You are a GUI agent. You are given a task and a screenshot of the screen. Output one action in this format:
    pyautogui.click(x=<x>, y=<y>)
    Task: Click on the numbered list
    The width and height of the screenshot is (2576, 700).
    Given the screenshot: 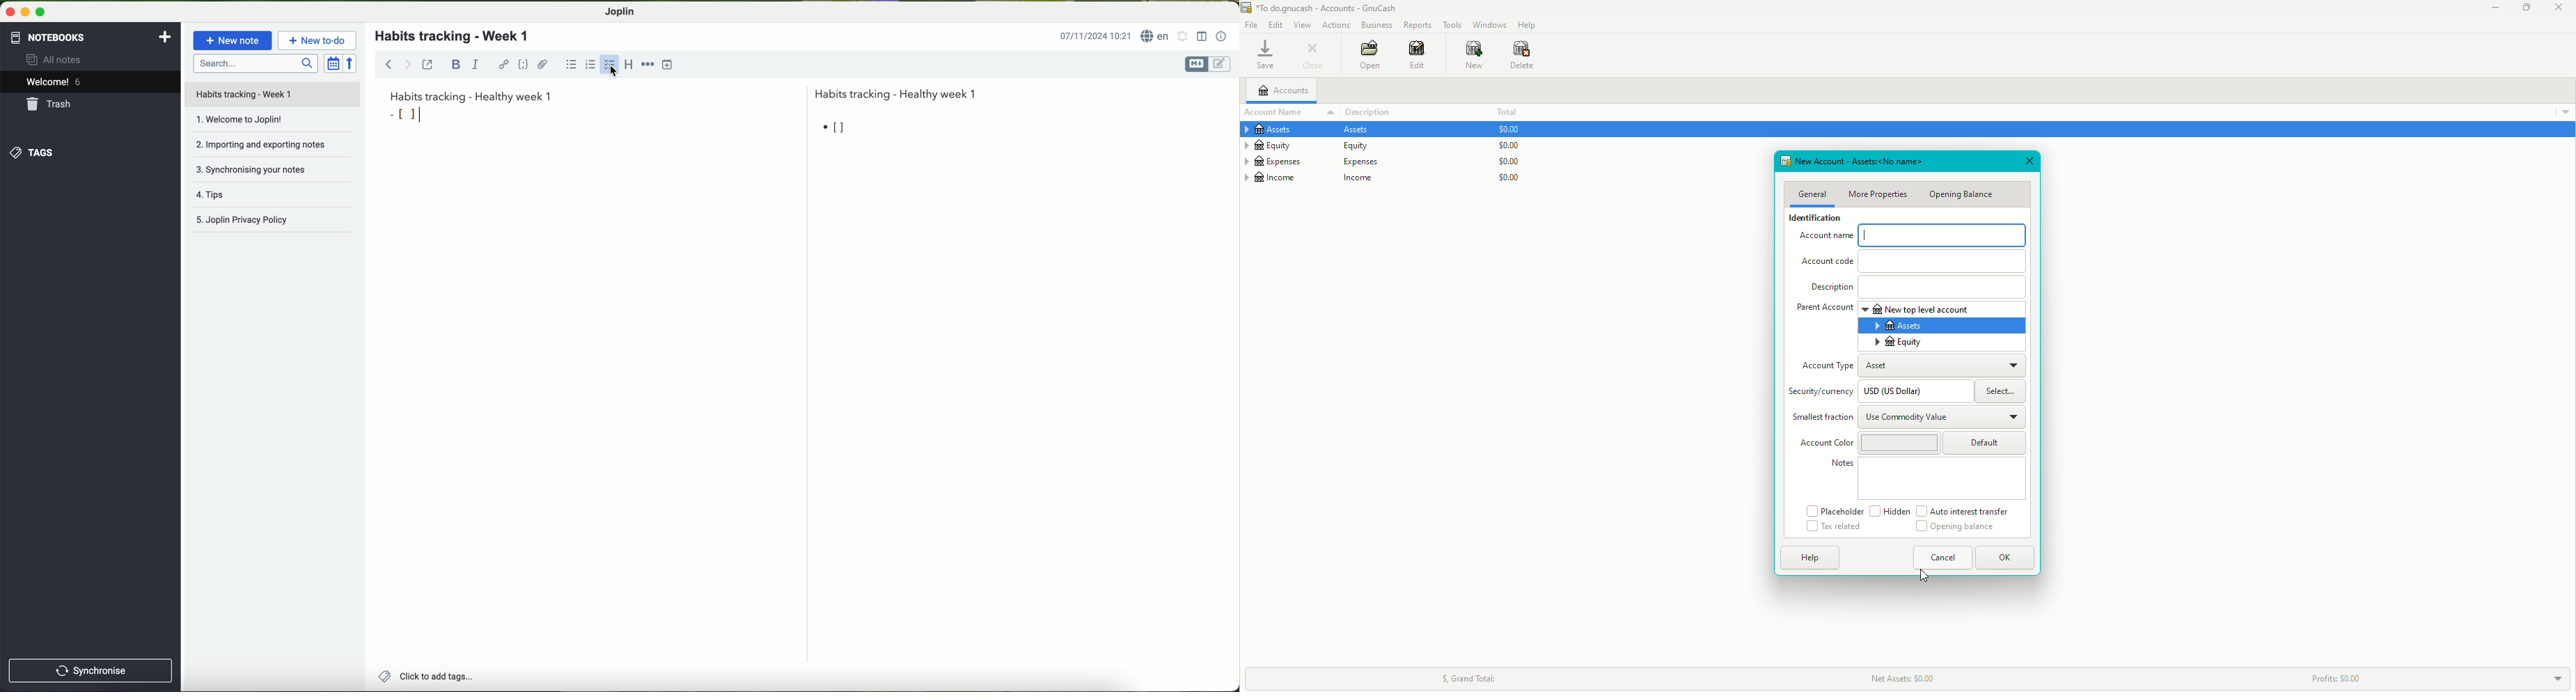 What is the action you would take?
    pyautogui.click(x=592, y=64)
    